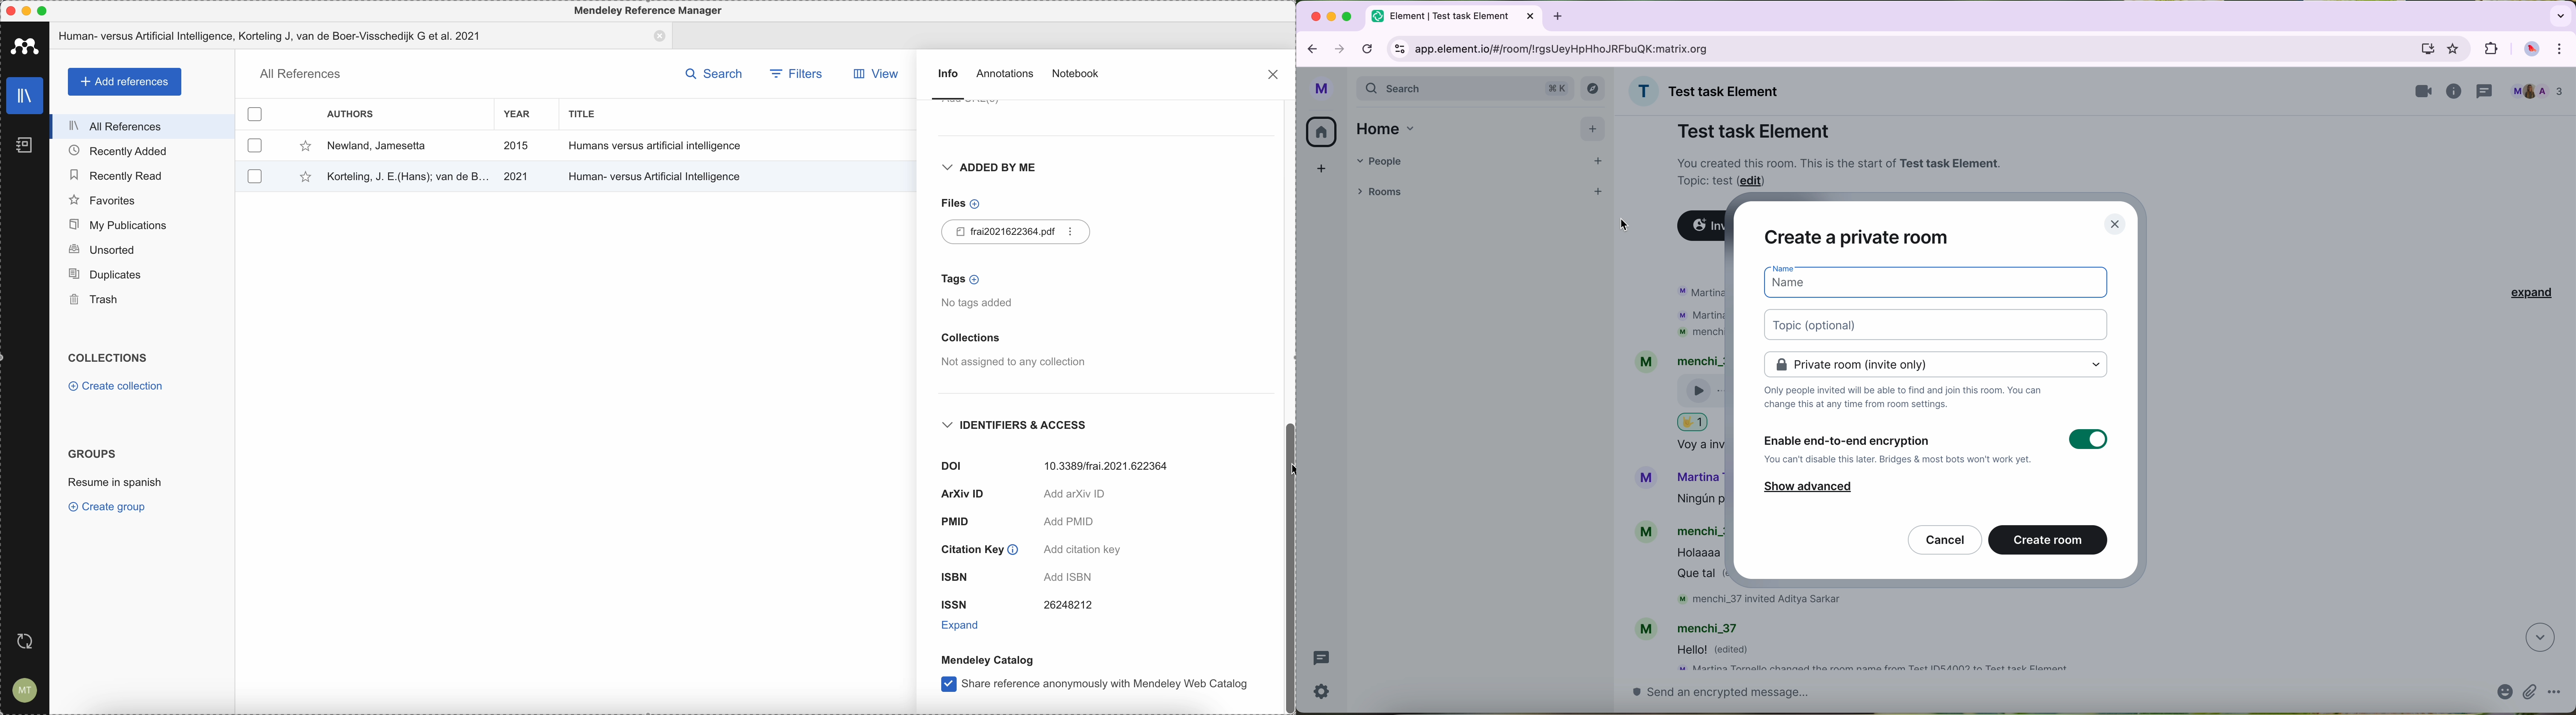 The height and width of the screenshot is (728, 2576). I want to click on rooms tab, so click(1382, 191).